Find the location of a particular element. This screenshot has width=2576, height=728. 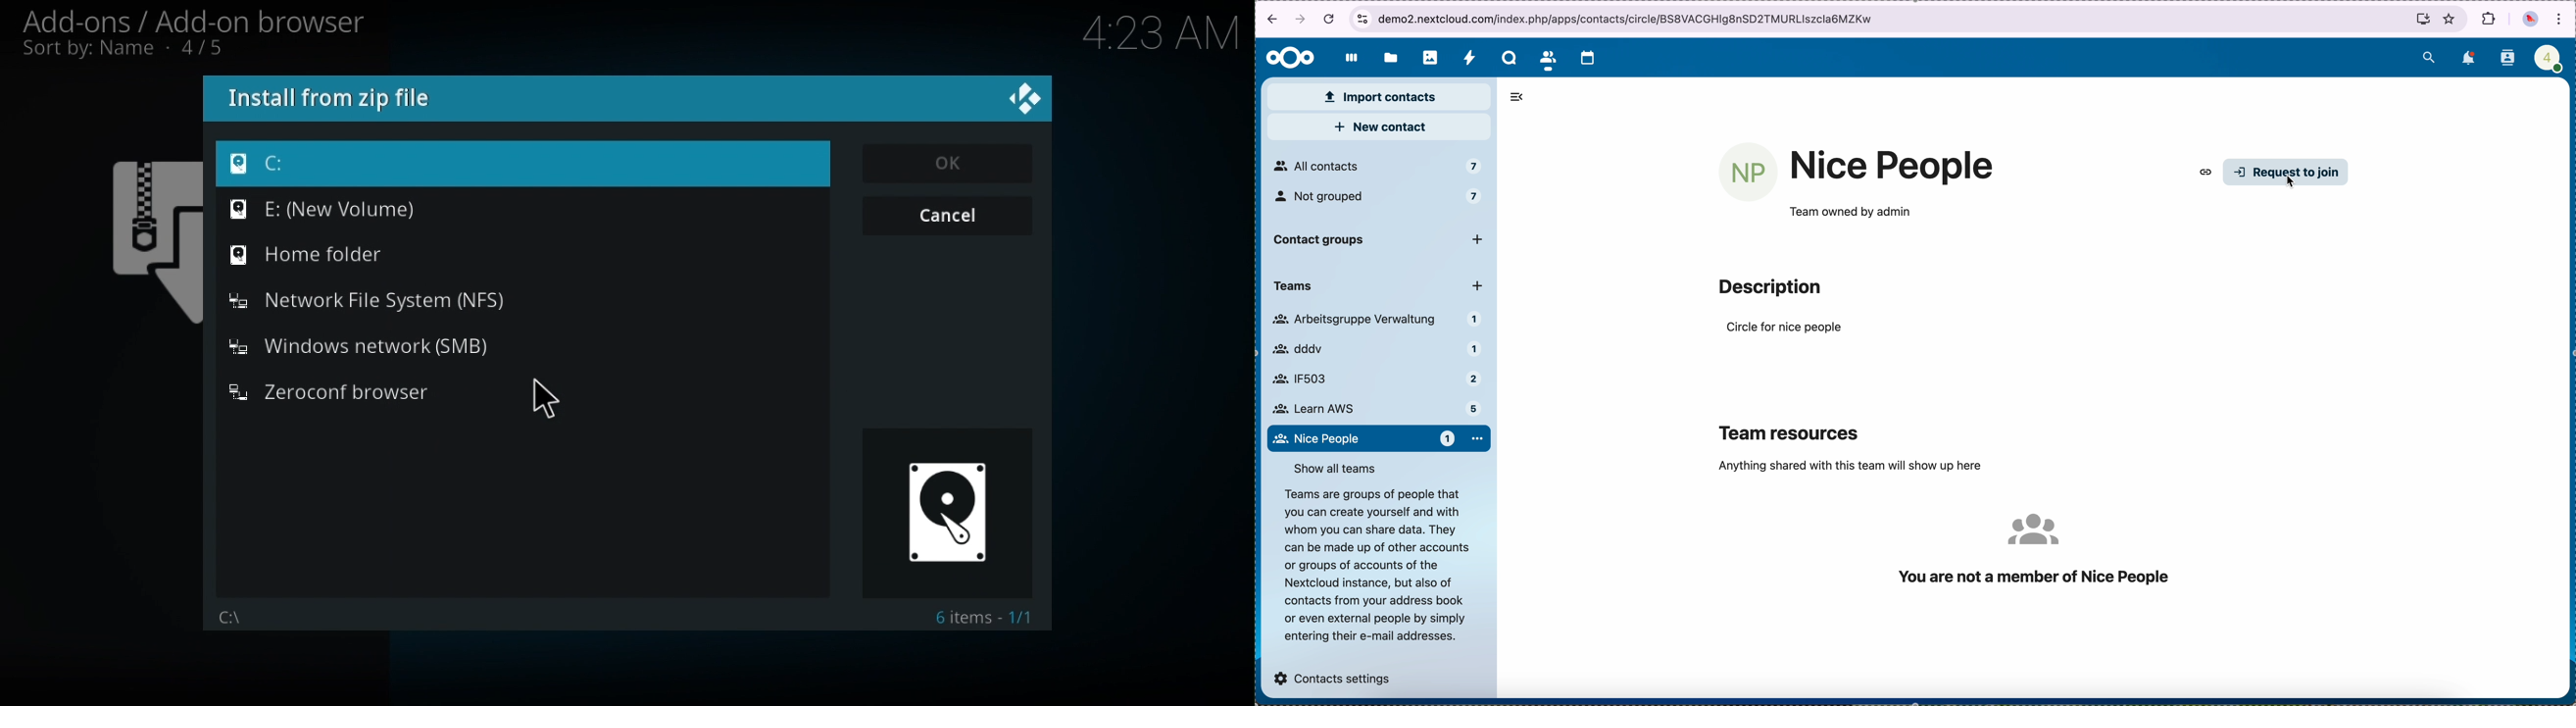

Add-ons is located at coordinates (199, 35).